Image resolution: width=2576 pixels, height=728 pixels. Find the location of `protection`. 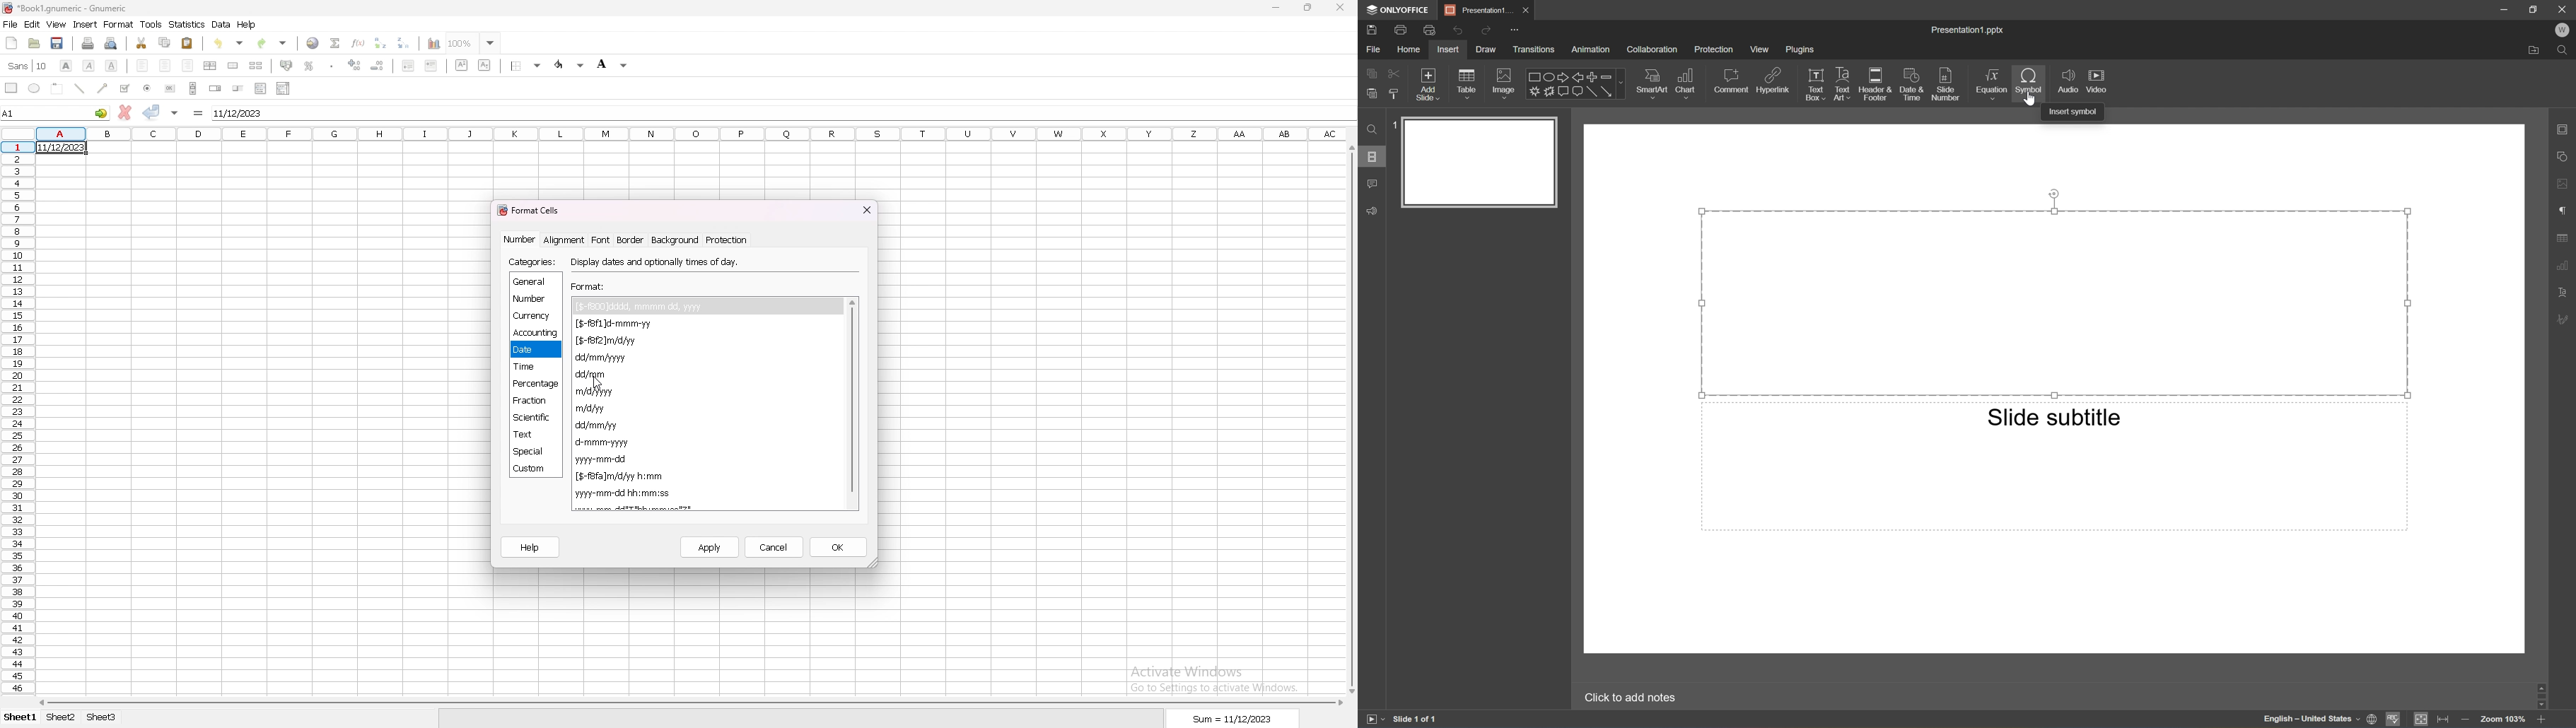

protection is located at coordinates (728, 240).